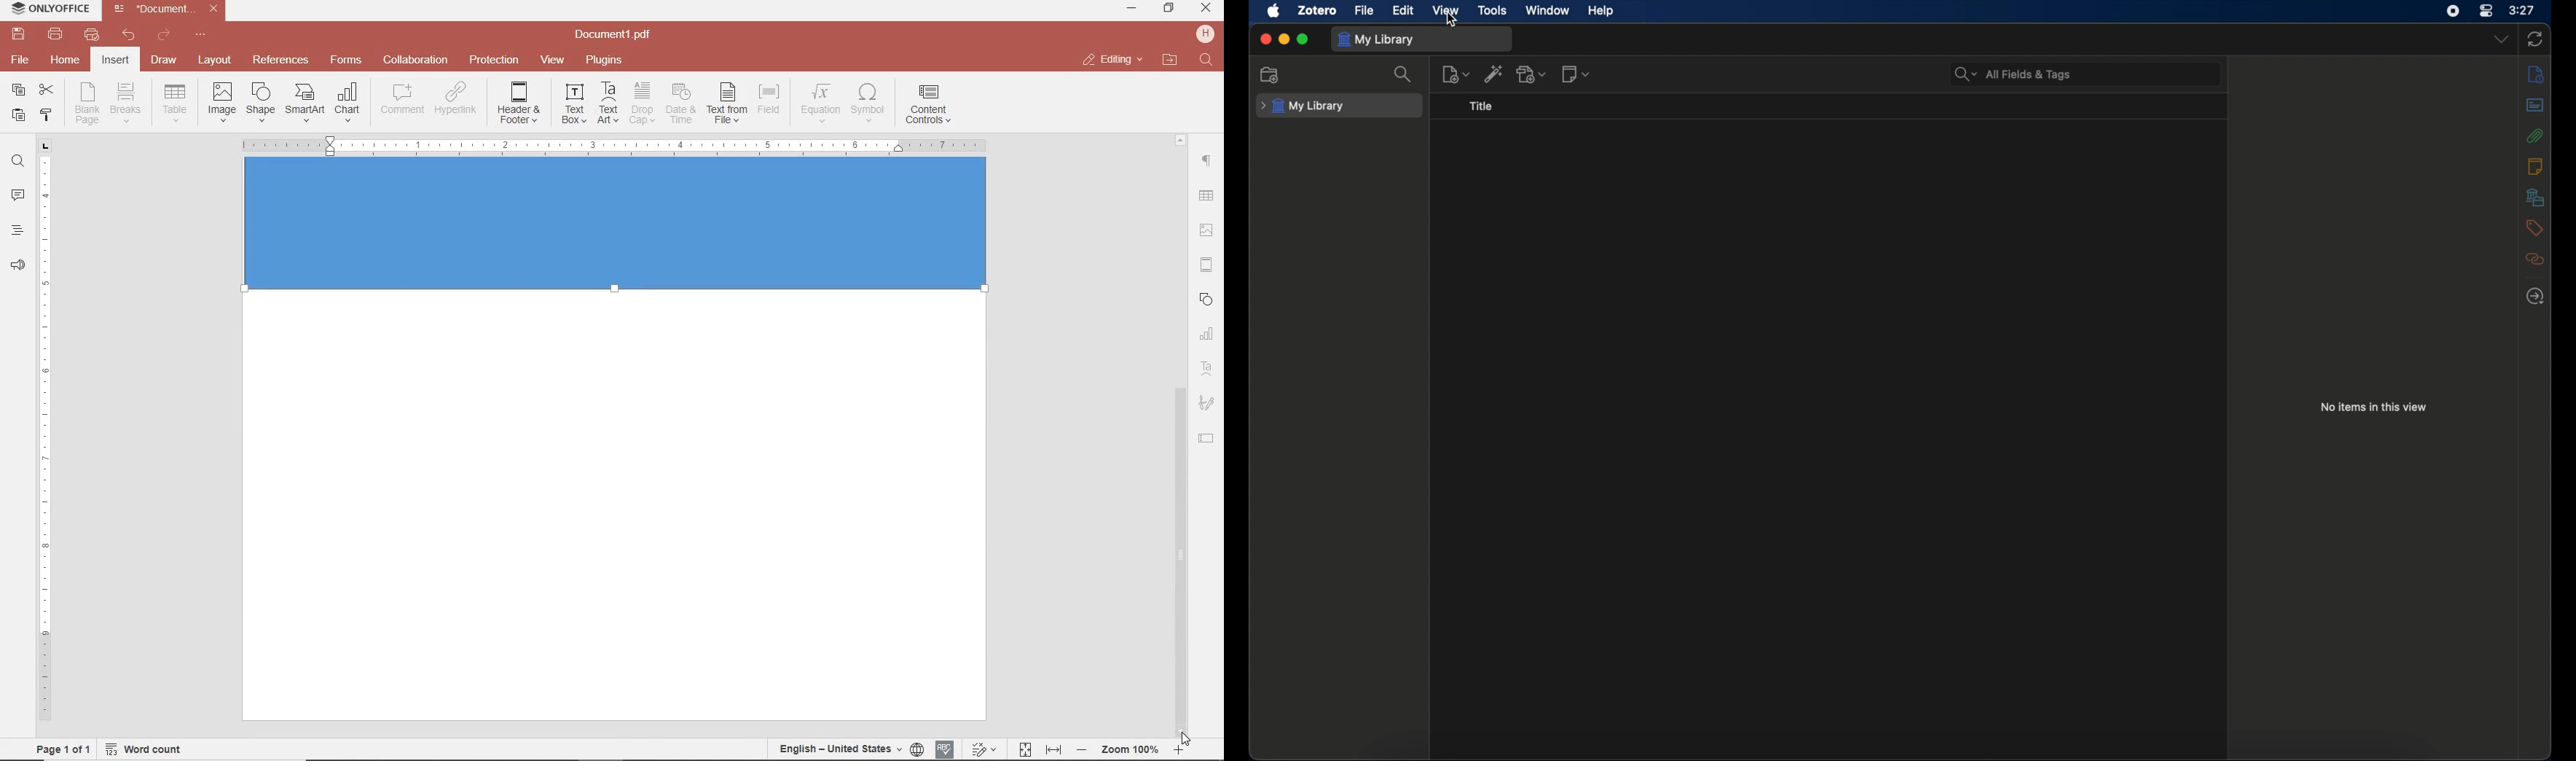 Image resolution: width=2576 pixels, height=784 pixels. I want to click on minimize ,restore ,close, so click(1209, 9).